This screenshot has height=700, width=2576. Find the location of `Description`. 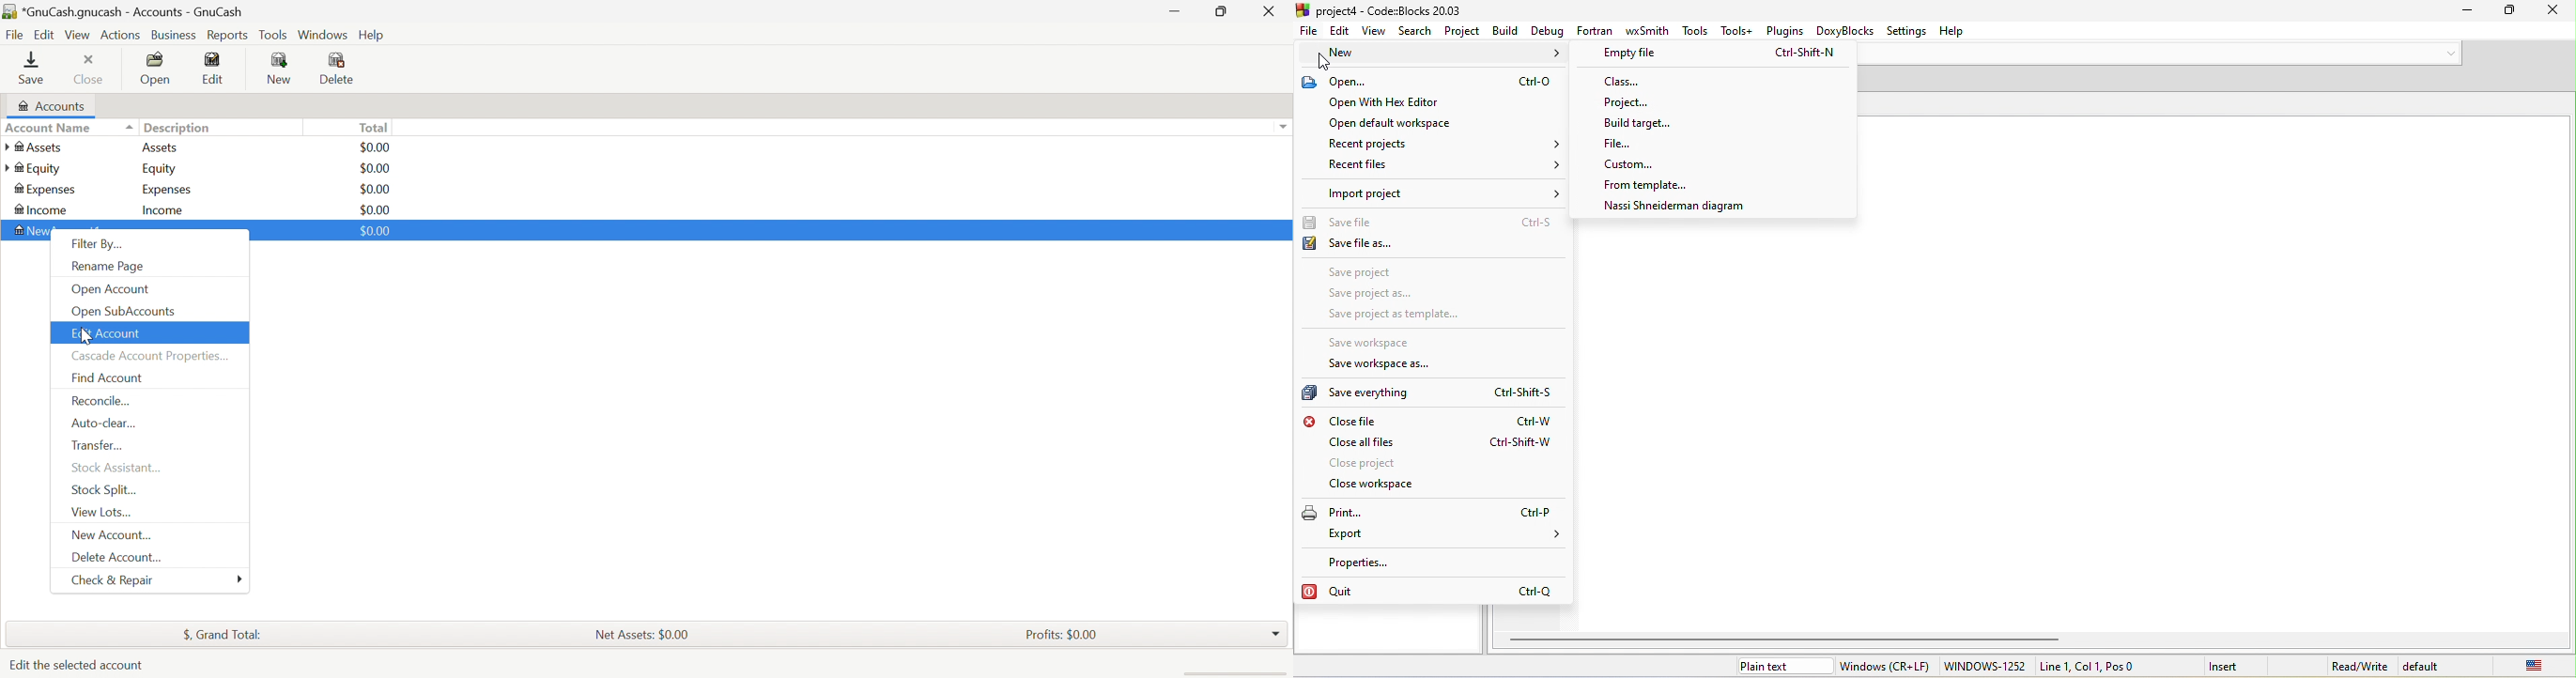

Description is located at coordinates (177, 126).